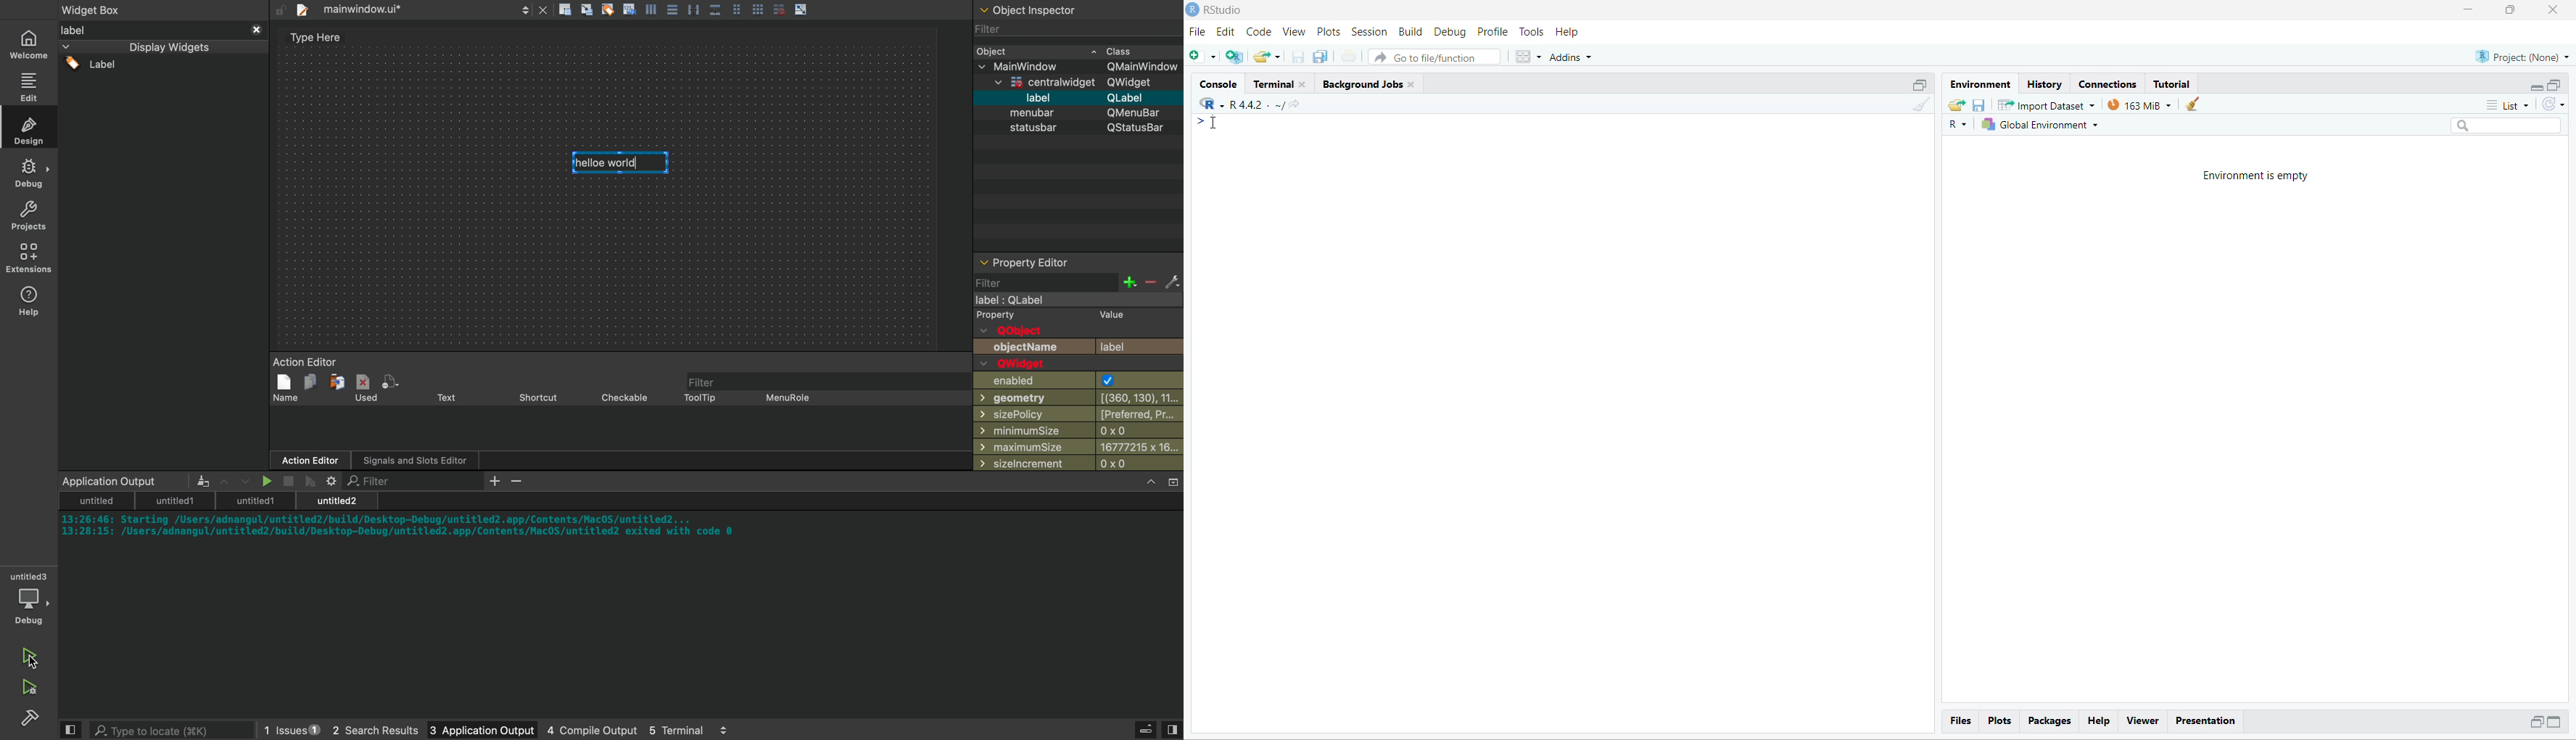 This screenshot has width=2576, height=756. I want to click on list, so click(2512, 104).